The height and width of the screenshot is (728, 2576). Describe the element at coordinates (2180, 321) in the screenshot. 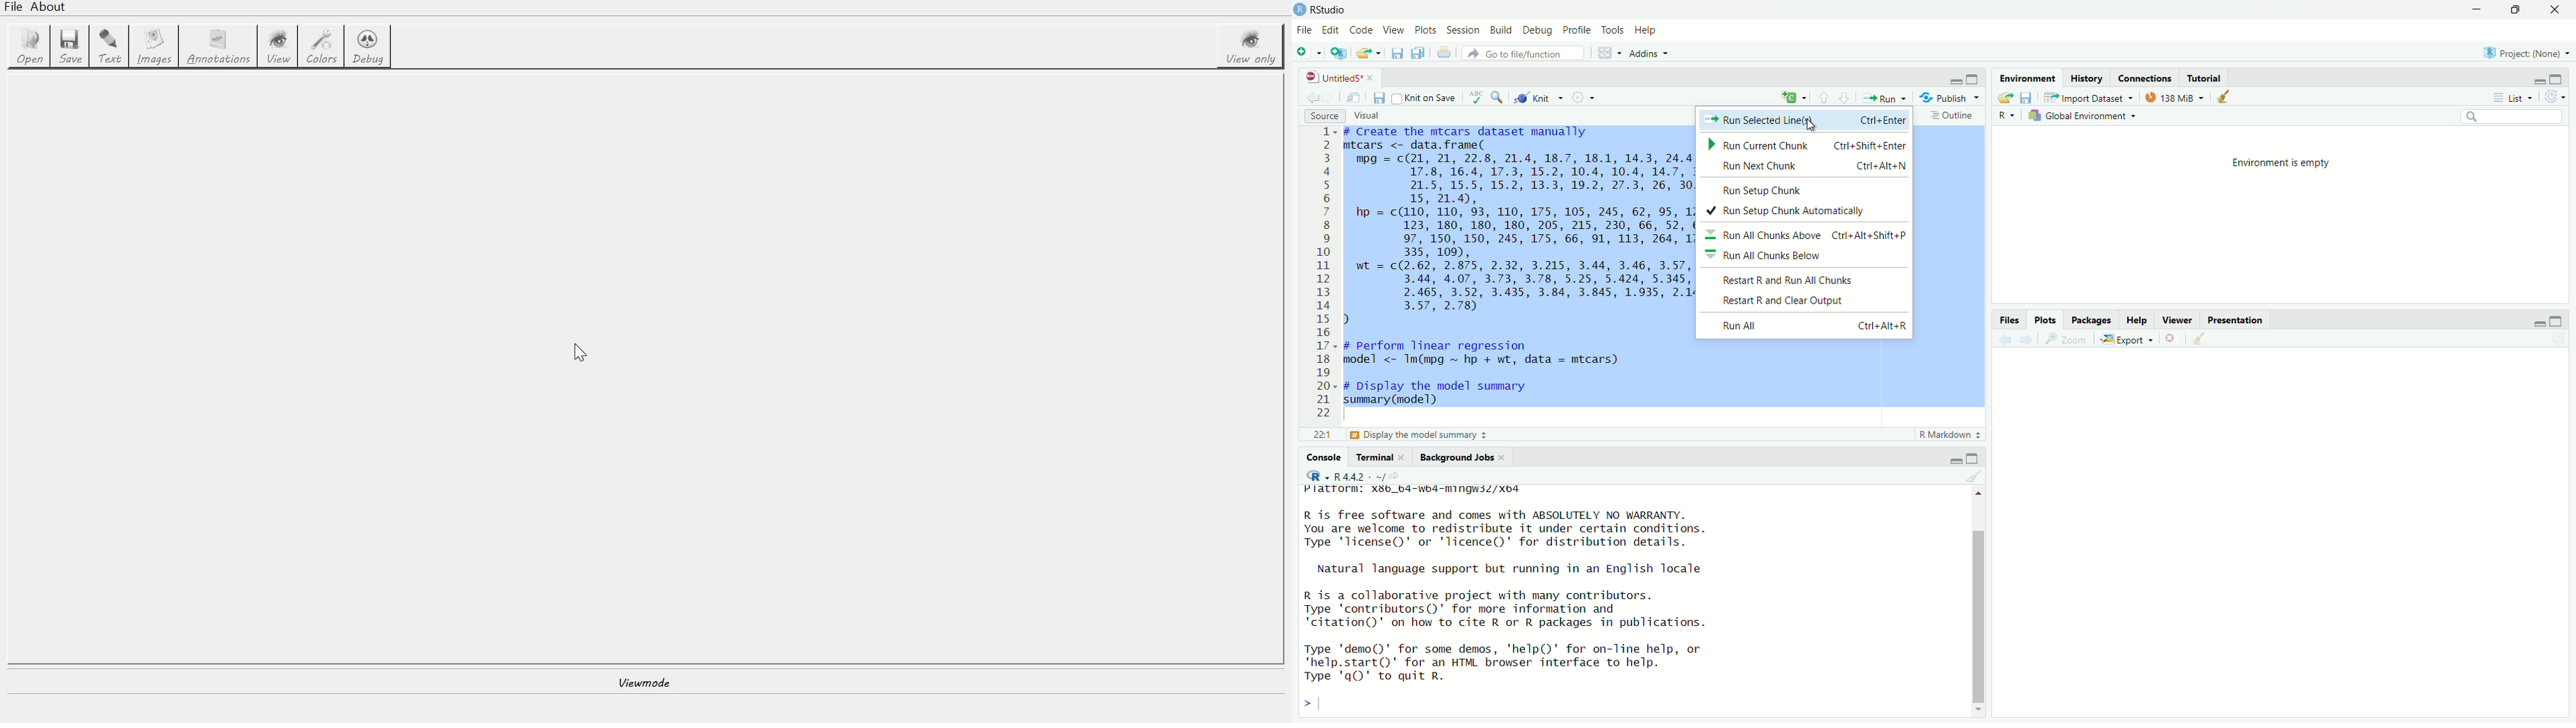

I see `Viewer` at that location.